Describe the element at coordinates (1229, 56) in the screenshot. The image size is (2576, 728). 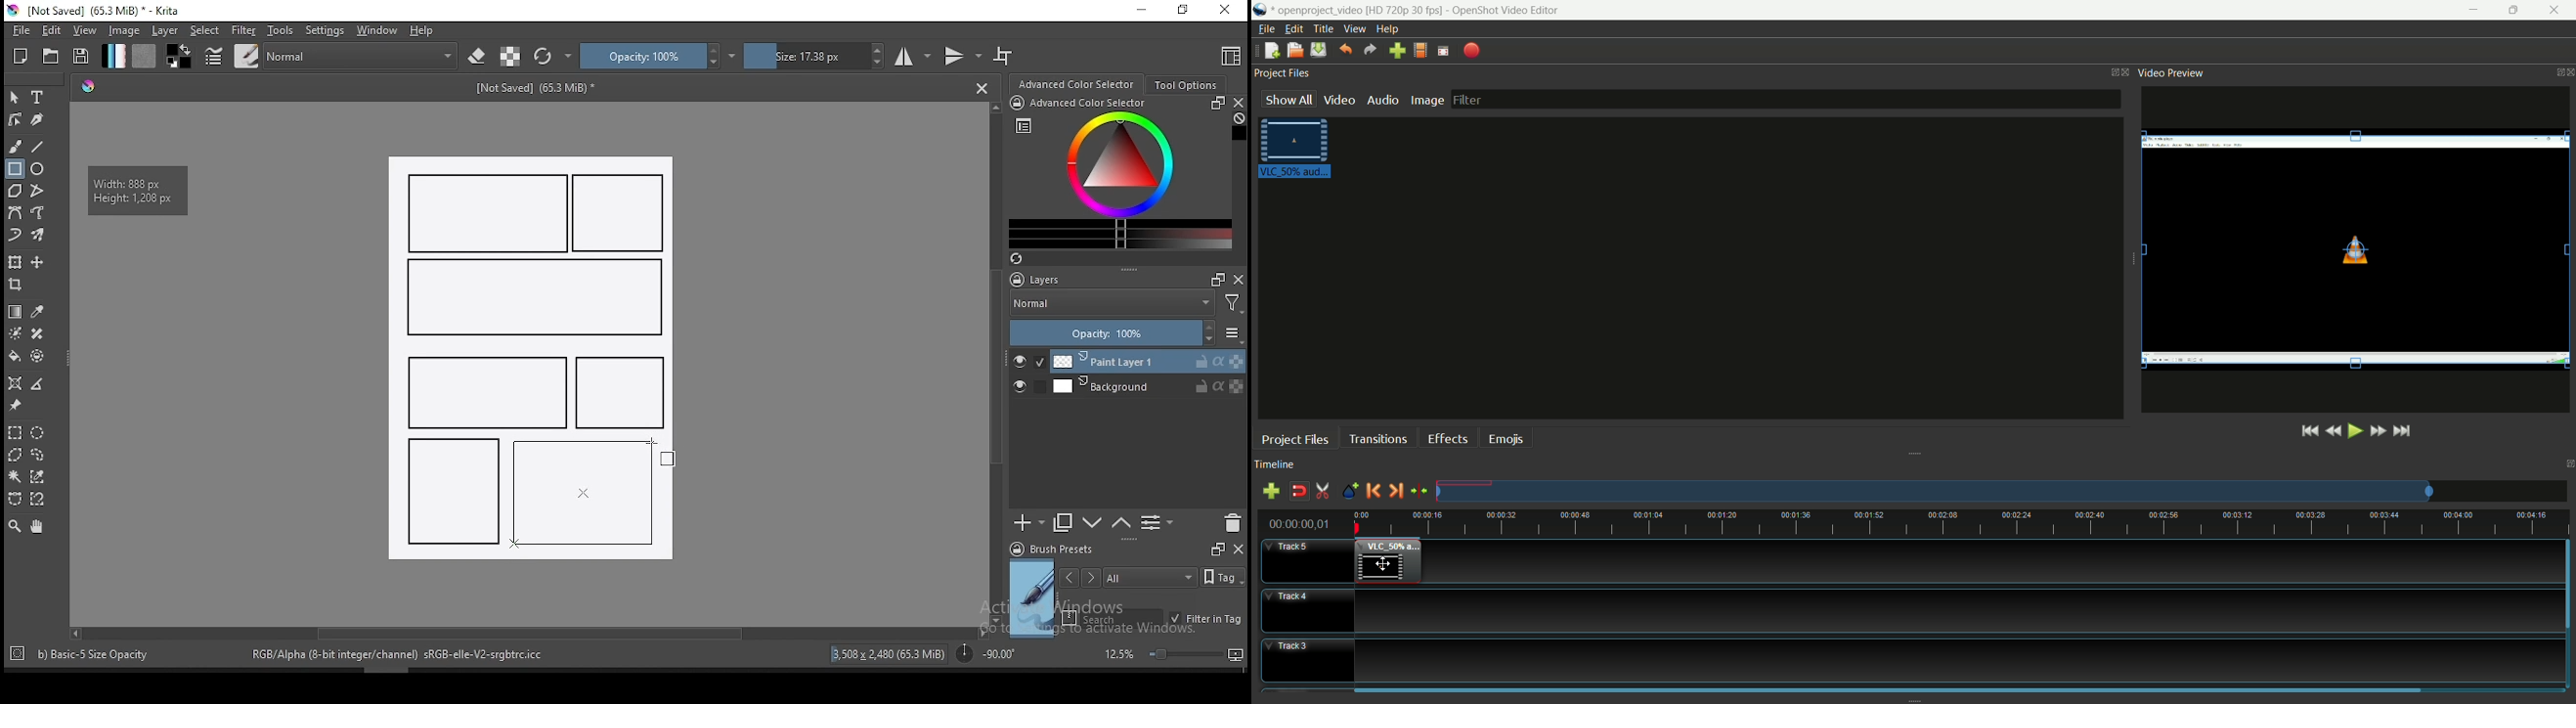
I see `choose workspace` at that location.